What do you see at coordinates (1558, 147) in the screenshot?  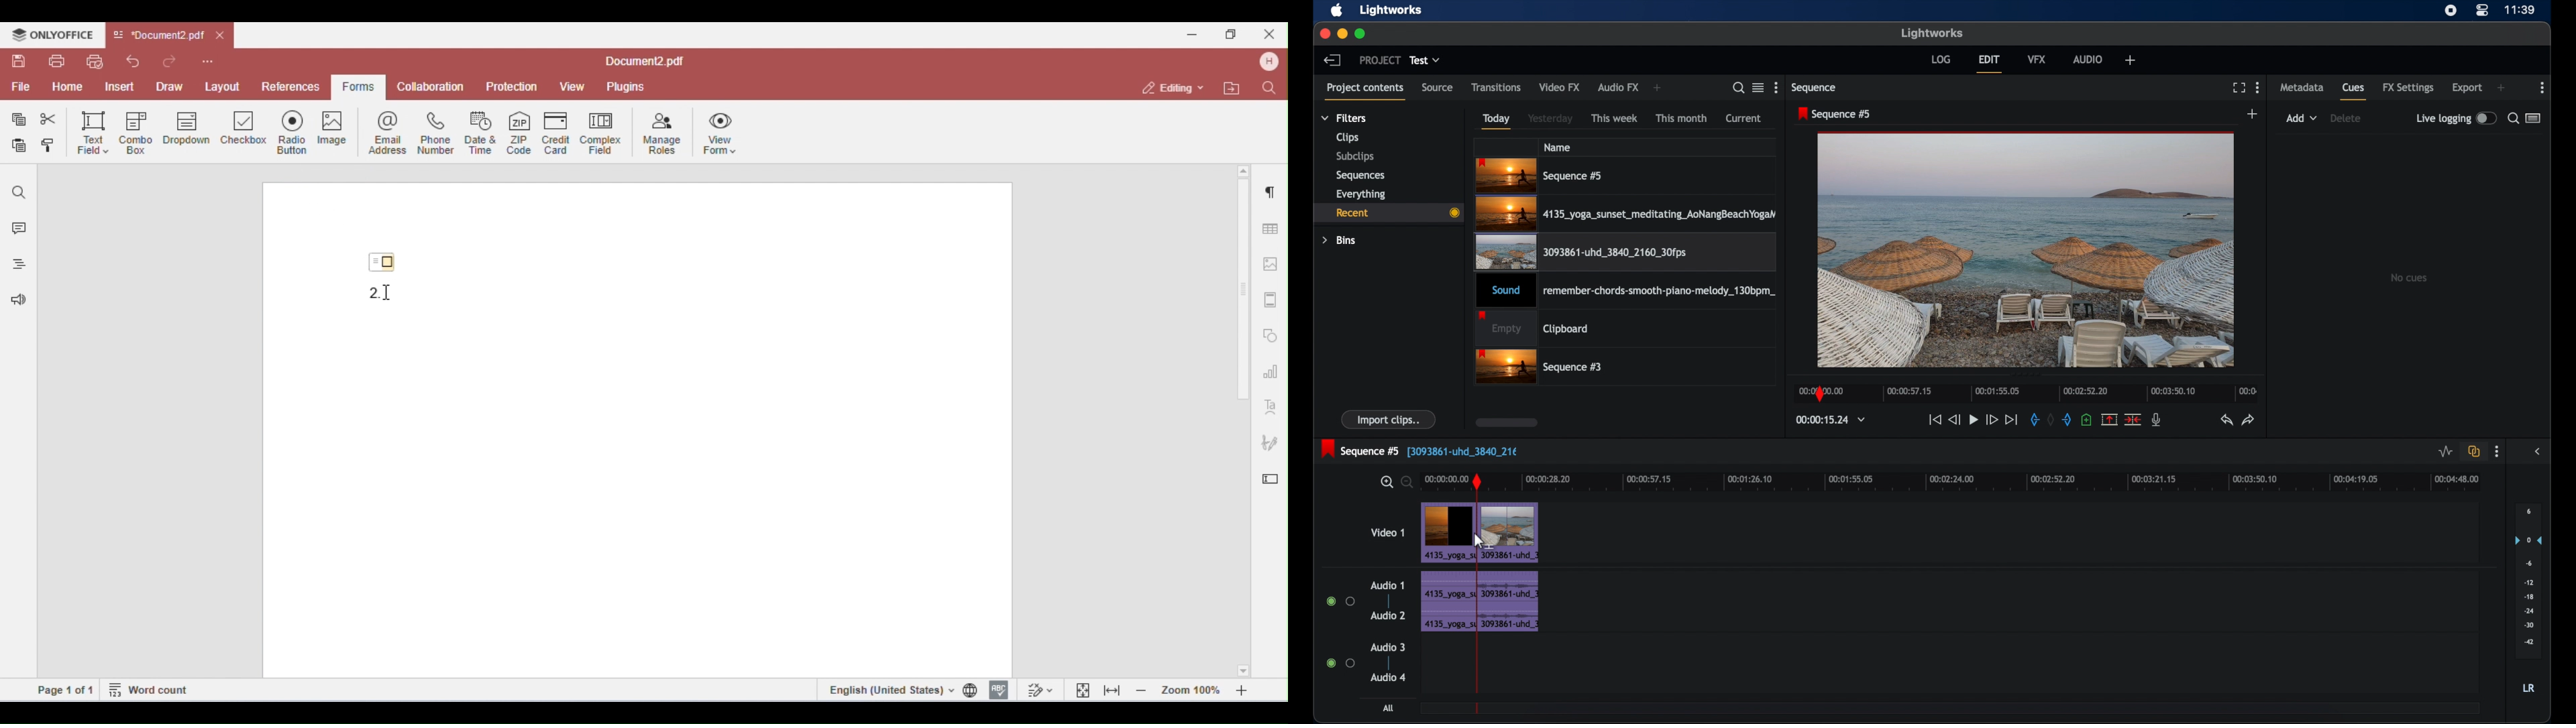 I see `name` at bounding box center [1558, 147].